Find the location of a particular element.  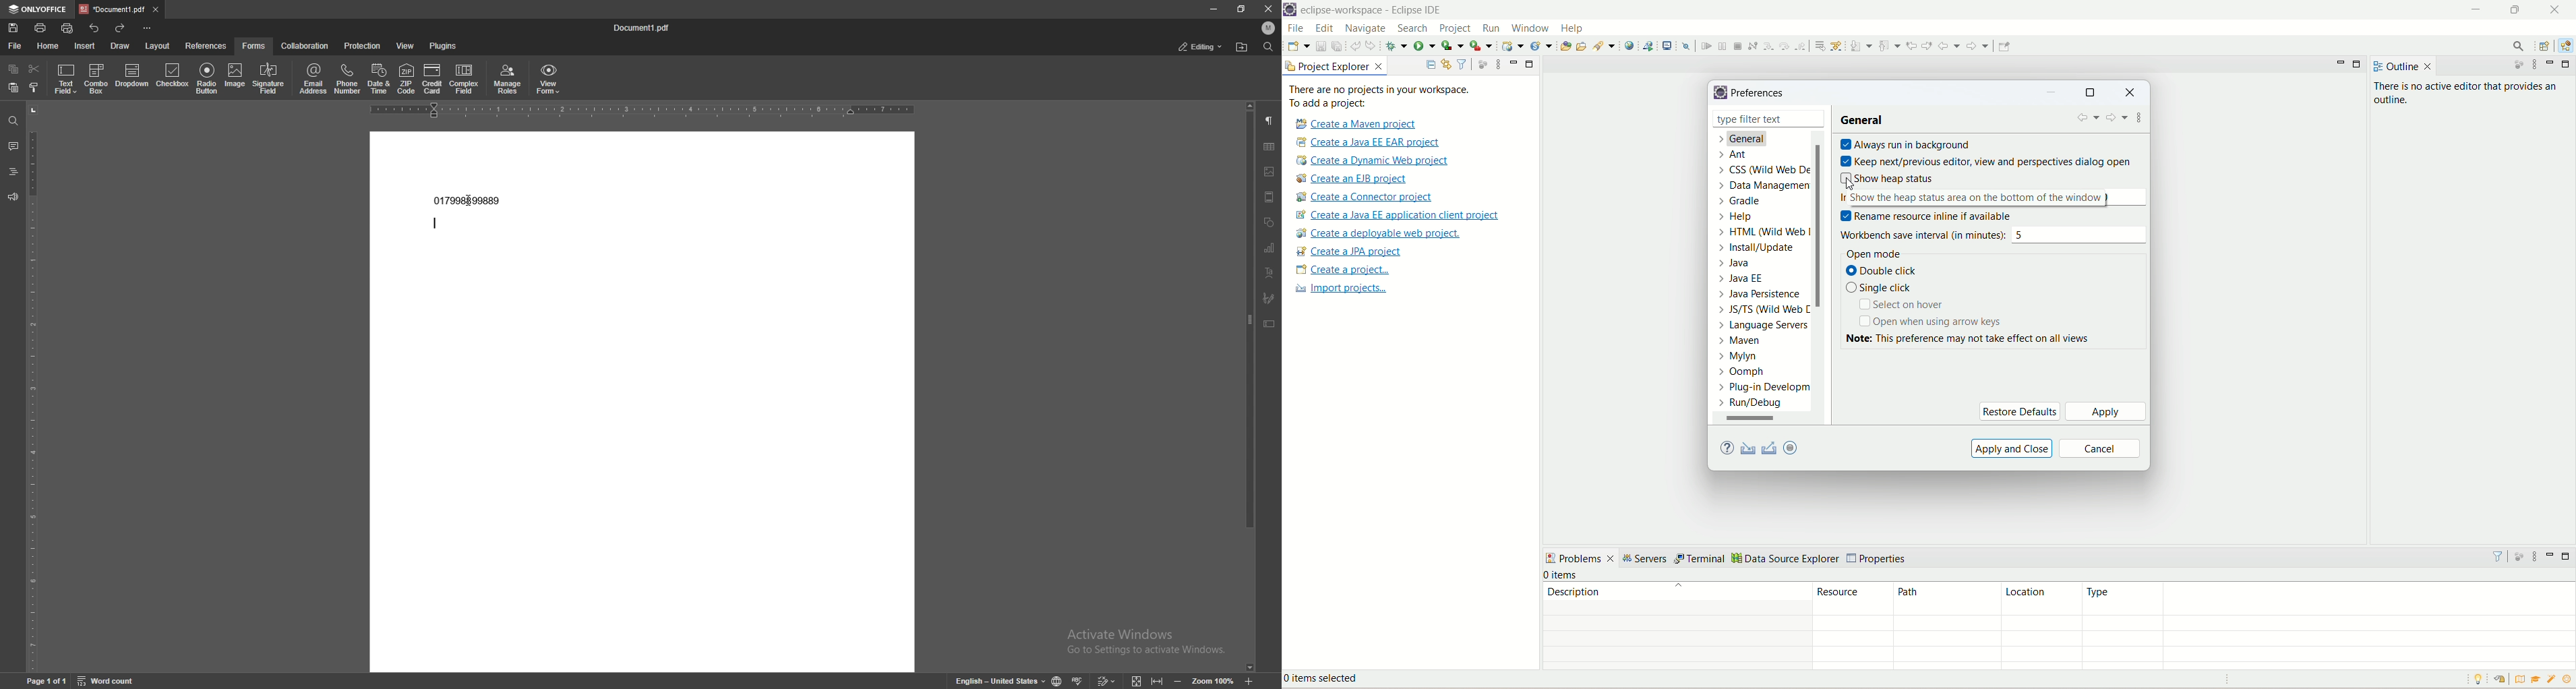

combo box is located at coordinates (97, 77).